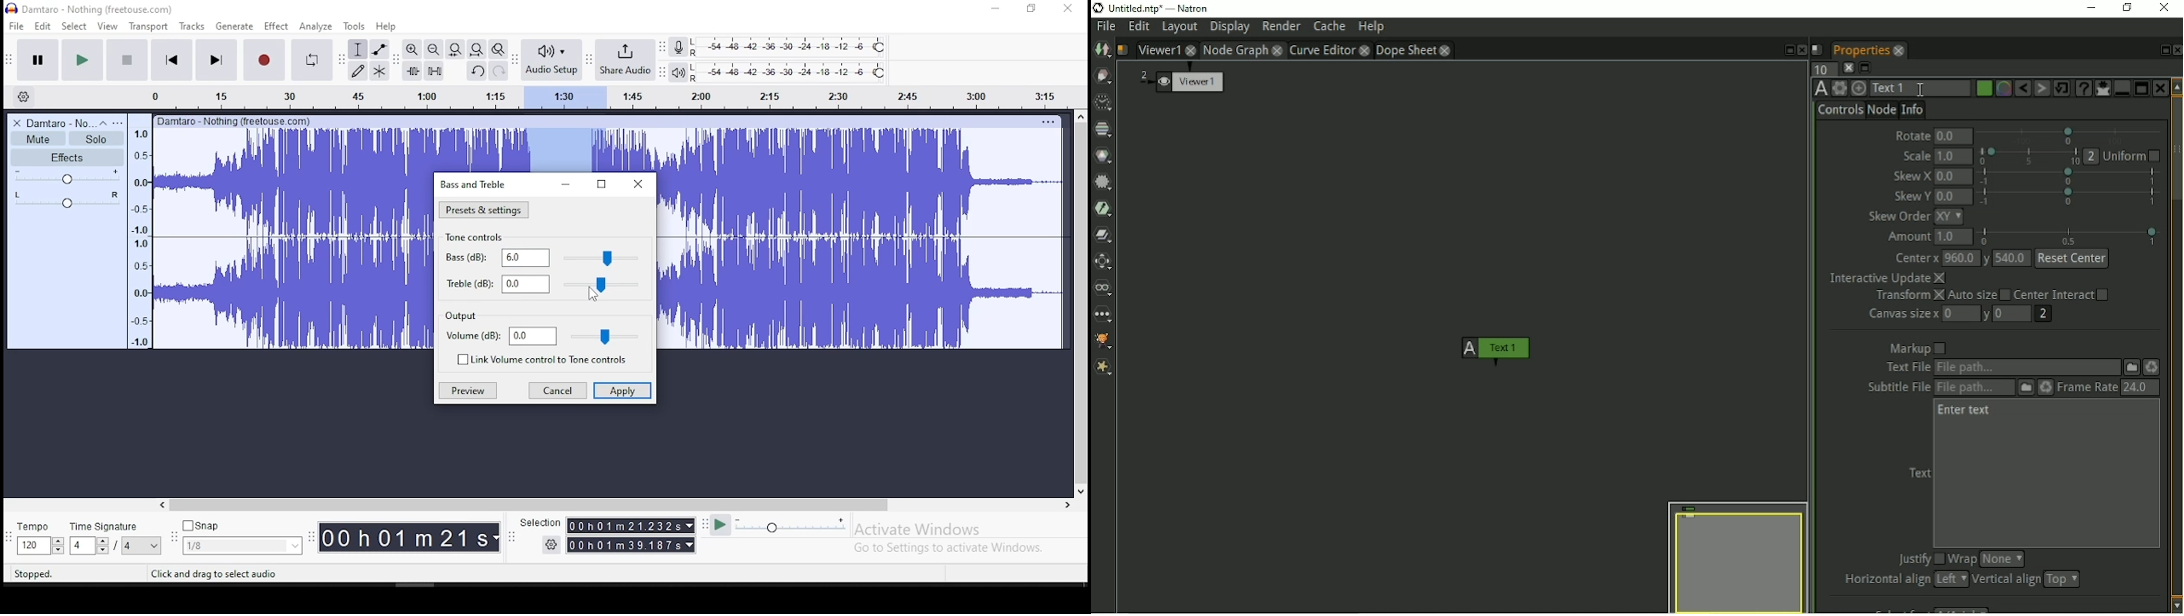 Image resolution: width=2184 pixels, height=616 pixels. What do you see at coordinates (604, 286) in the screenshot?
I see `control` at bounding box center [604, 286].